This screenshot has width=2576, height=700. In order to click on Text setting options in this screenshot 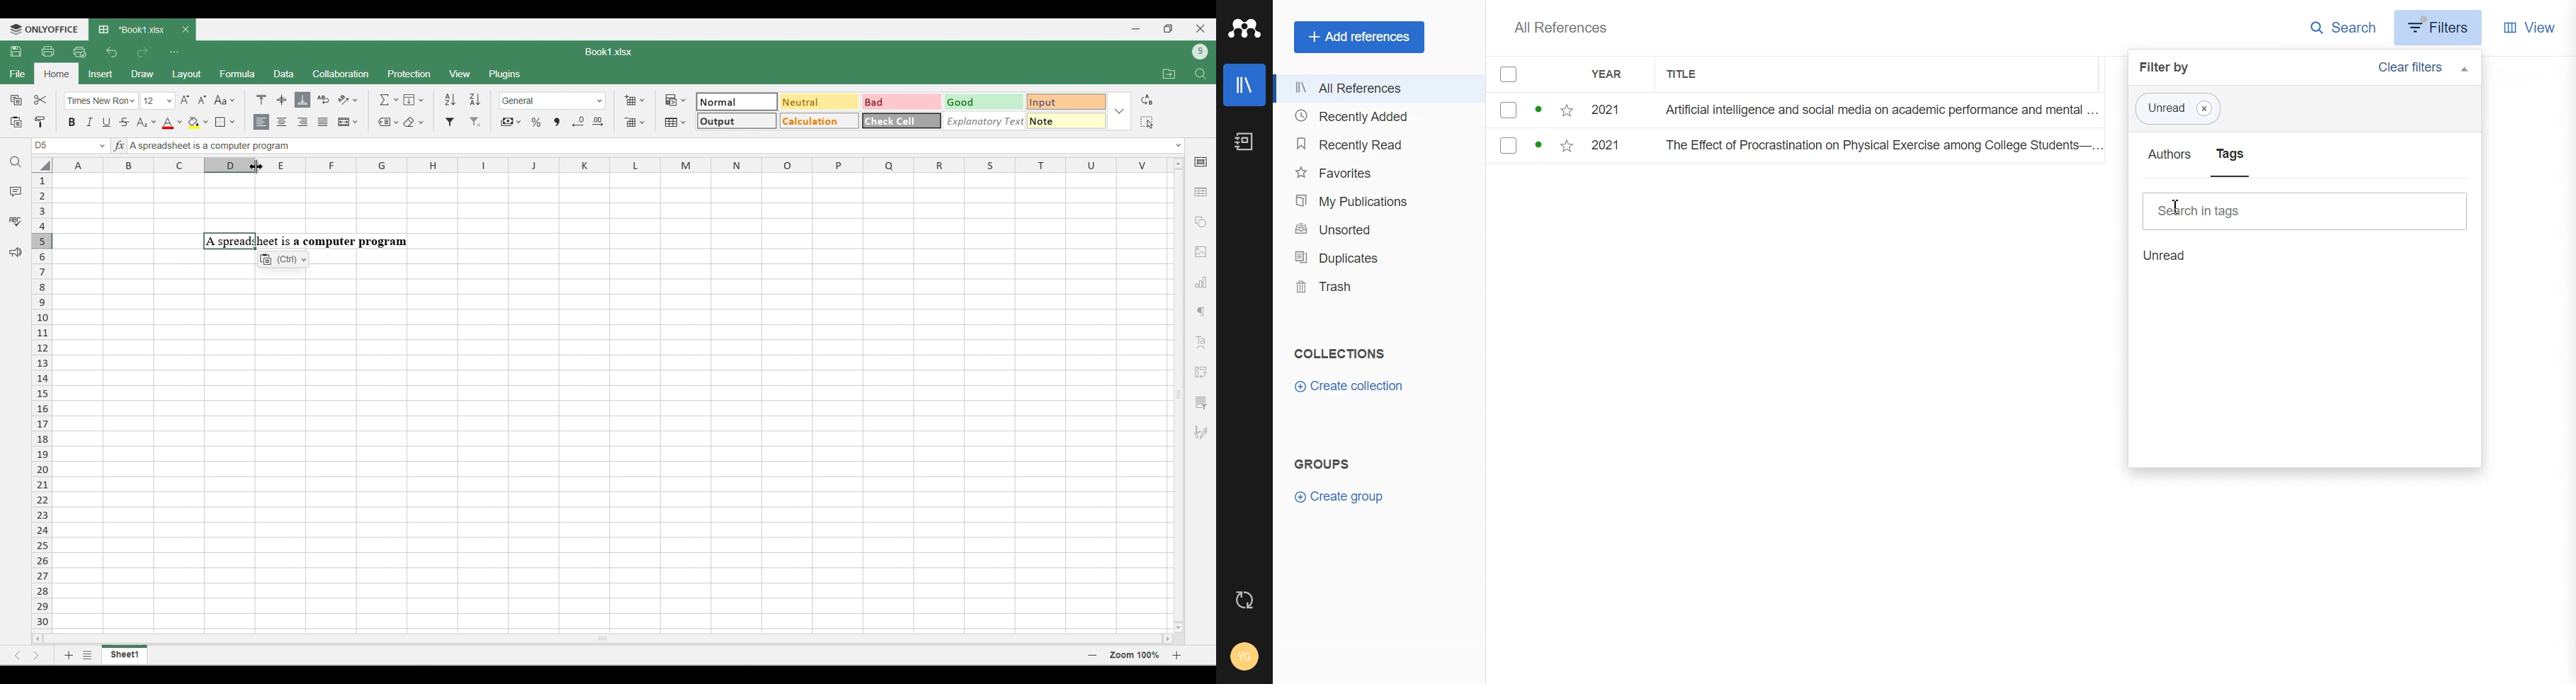, I will do `click(283, 259)`.